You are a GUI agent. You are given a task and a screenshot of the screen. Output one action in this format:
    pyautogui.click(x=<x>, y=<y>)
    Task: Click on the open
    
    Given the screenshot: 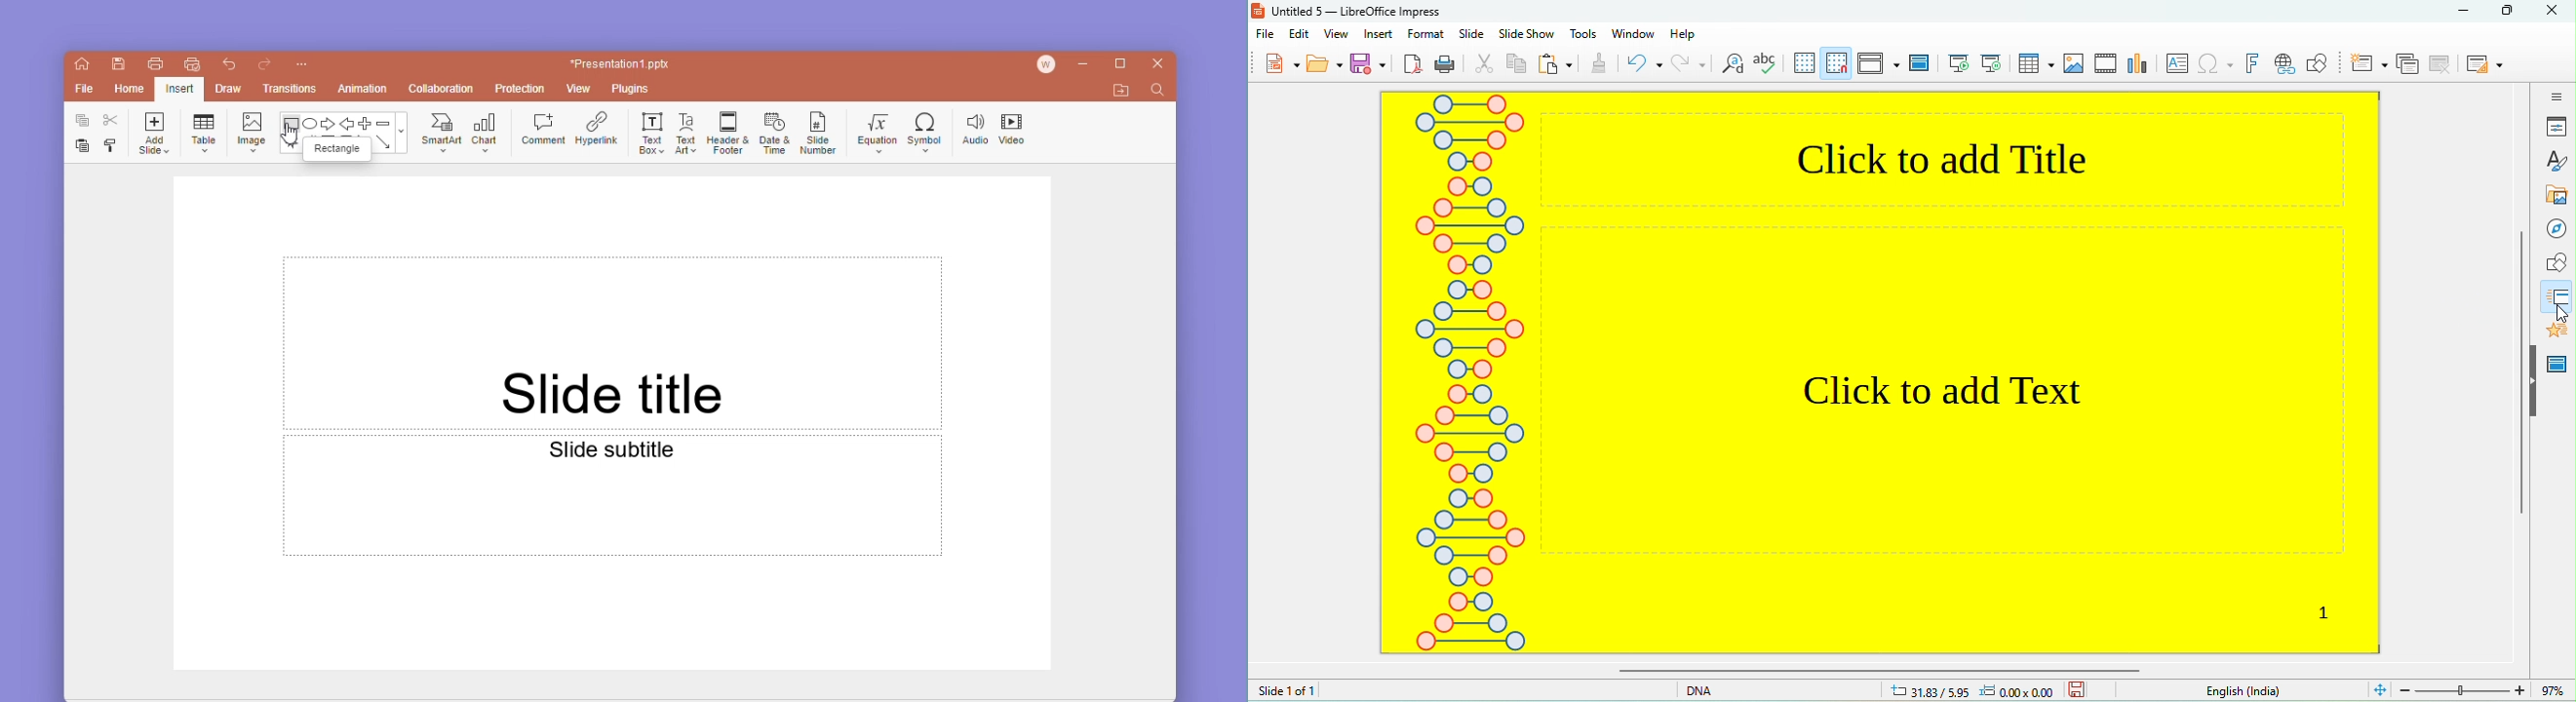 What is the action you would take?
    pyautogui.click(x=1325, y=65)
    